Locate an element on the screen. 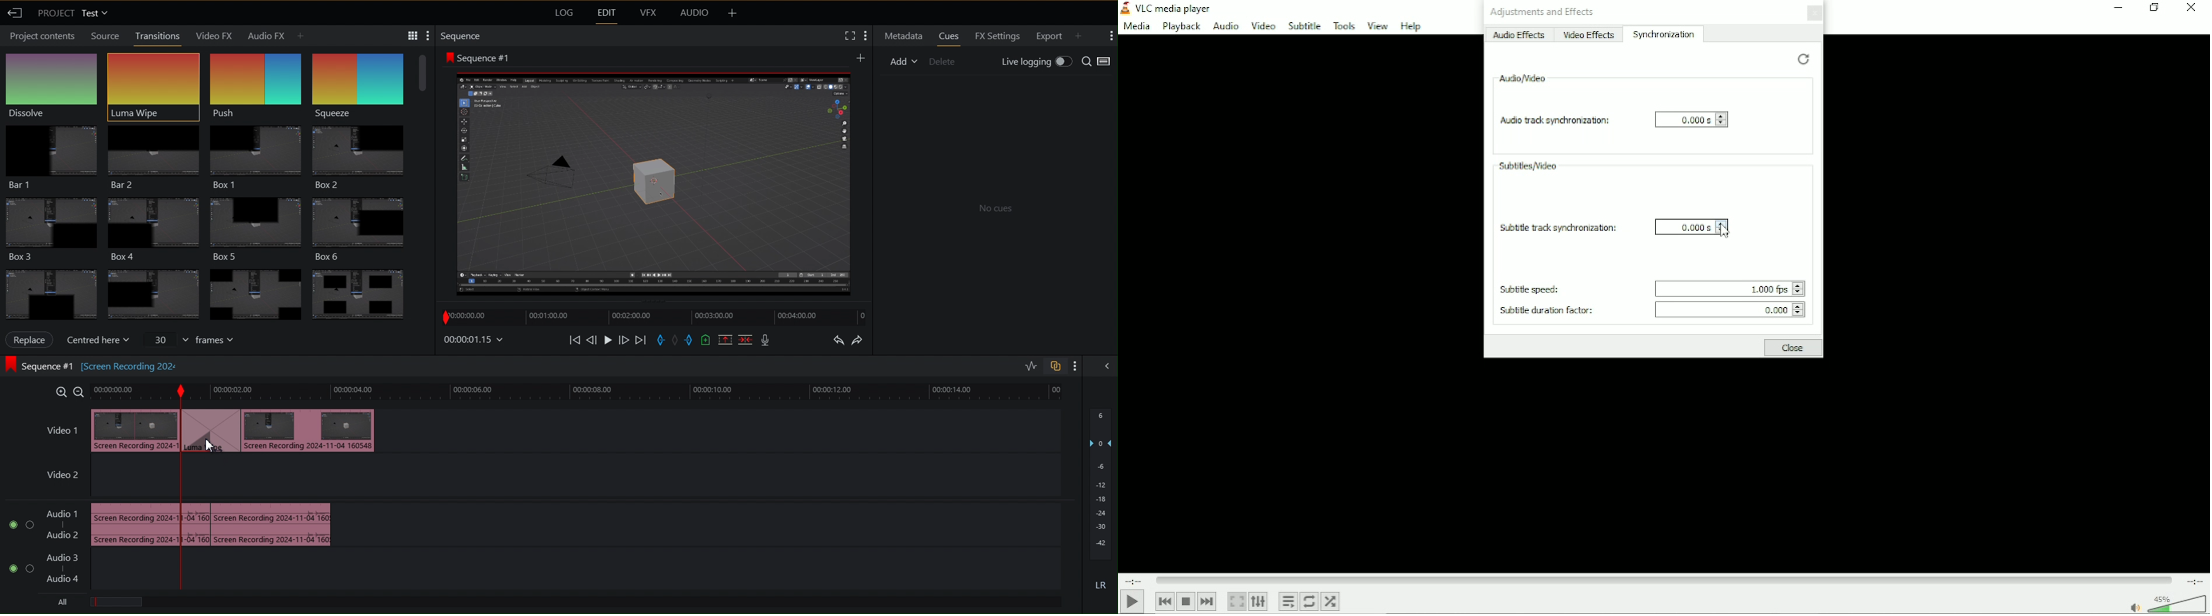  Add is located at coordinates (903, 61).